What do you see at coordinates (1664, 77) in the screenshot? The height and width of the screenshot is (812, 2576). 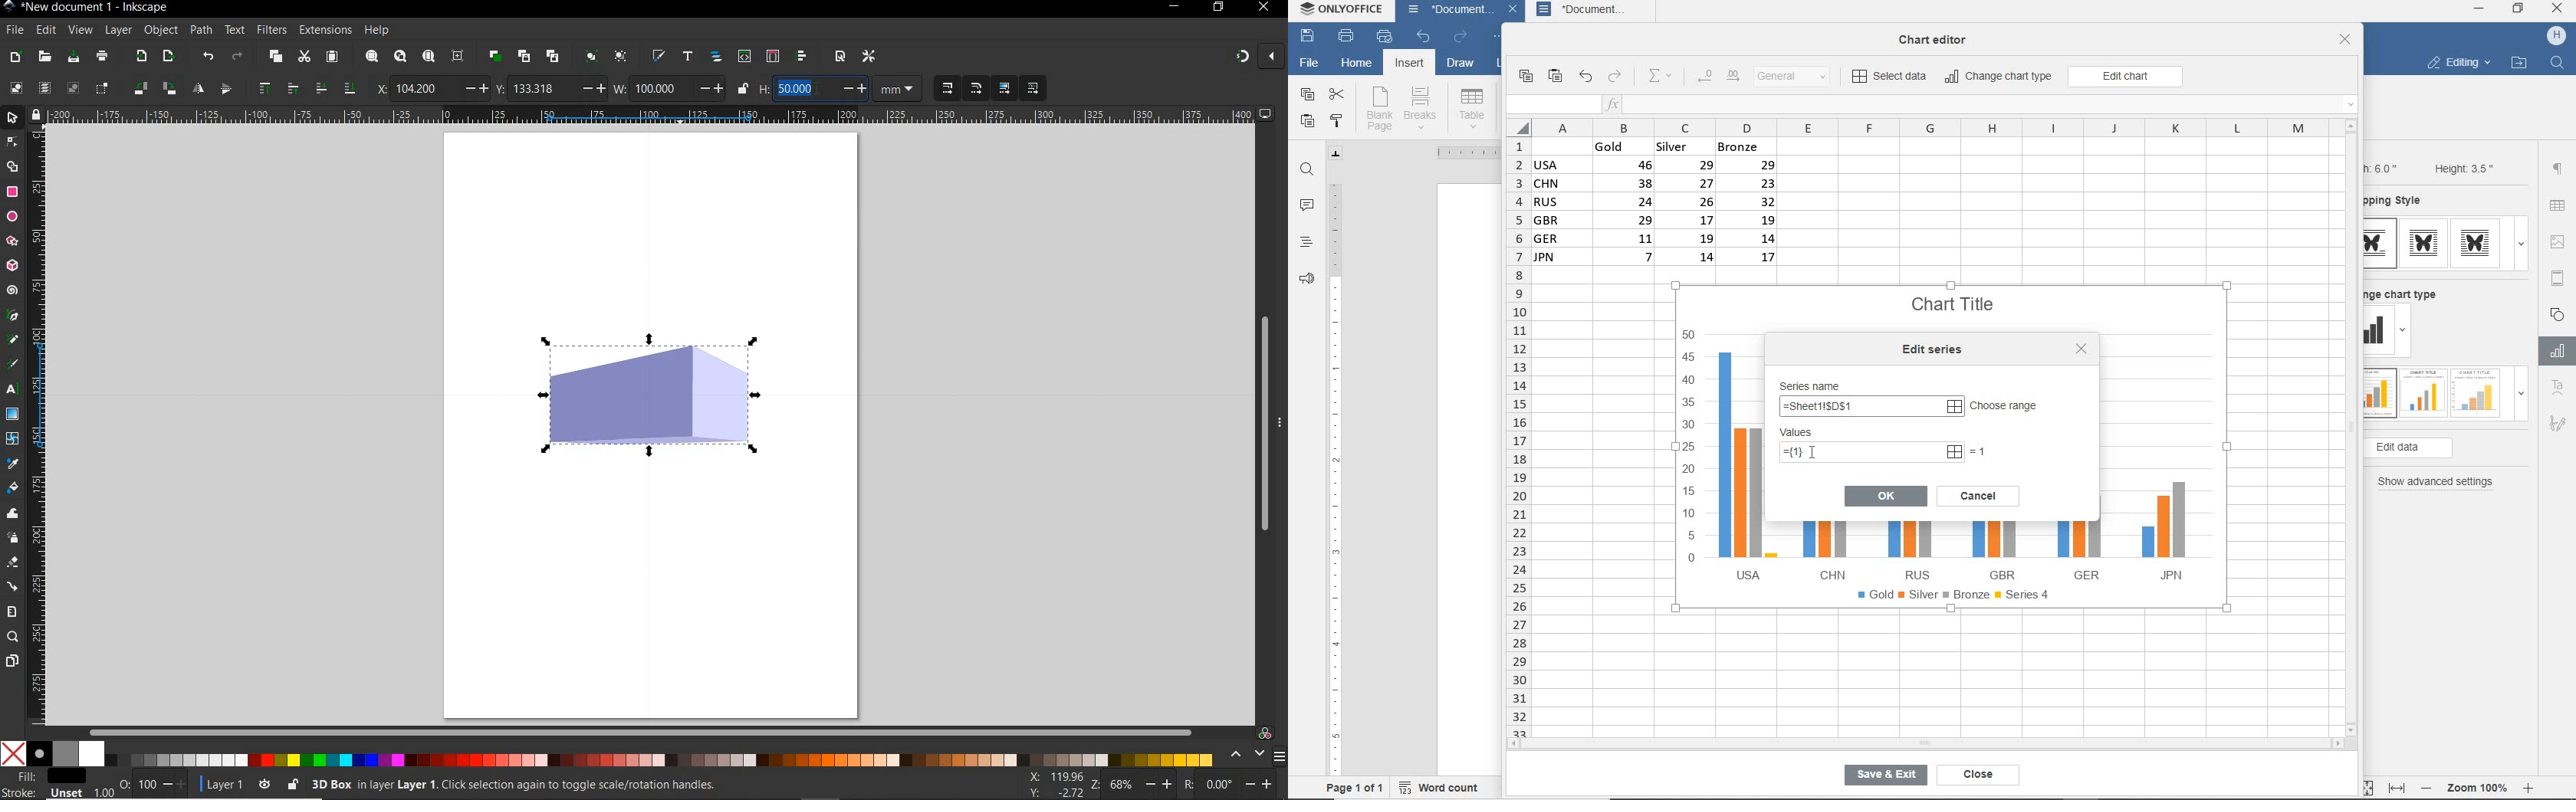 I see `summation` at bounding box center [1664, 77].